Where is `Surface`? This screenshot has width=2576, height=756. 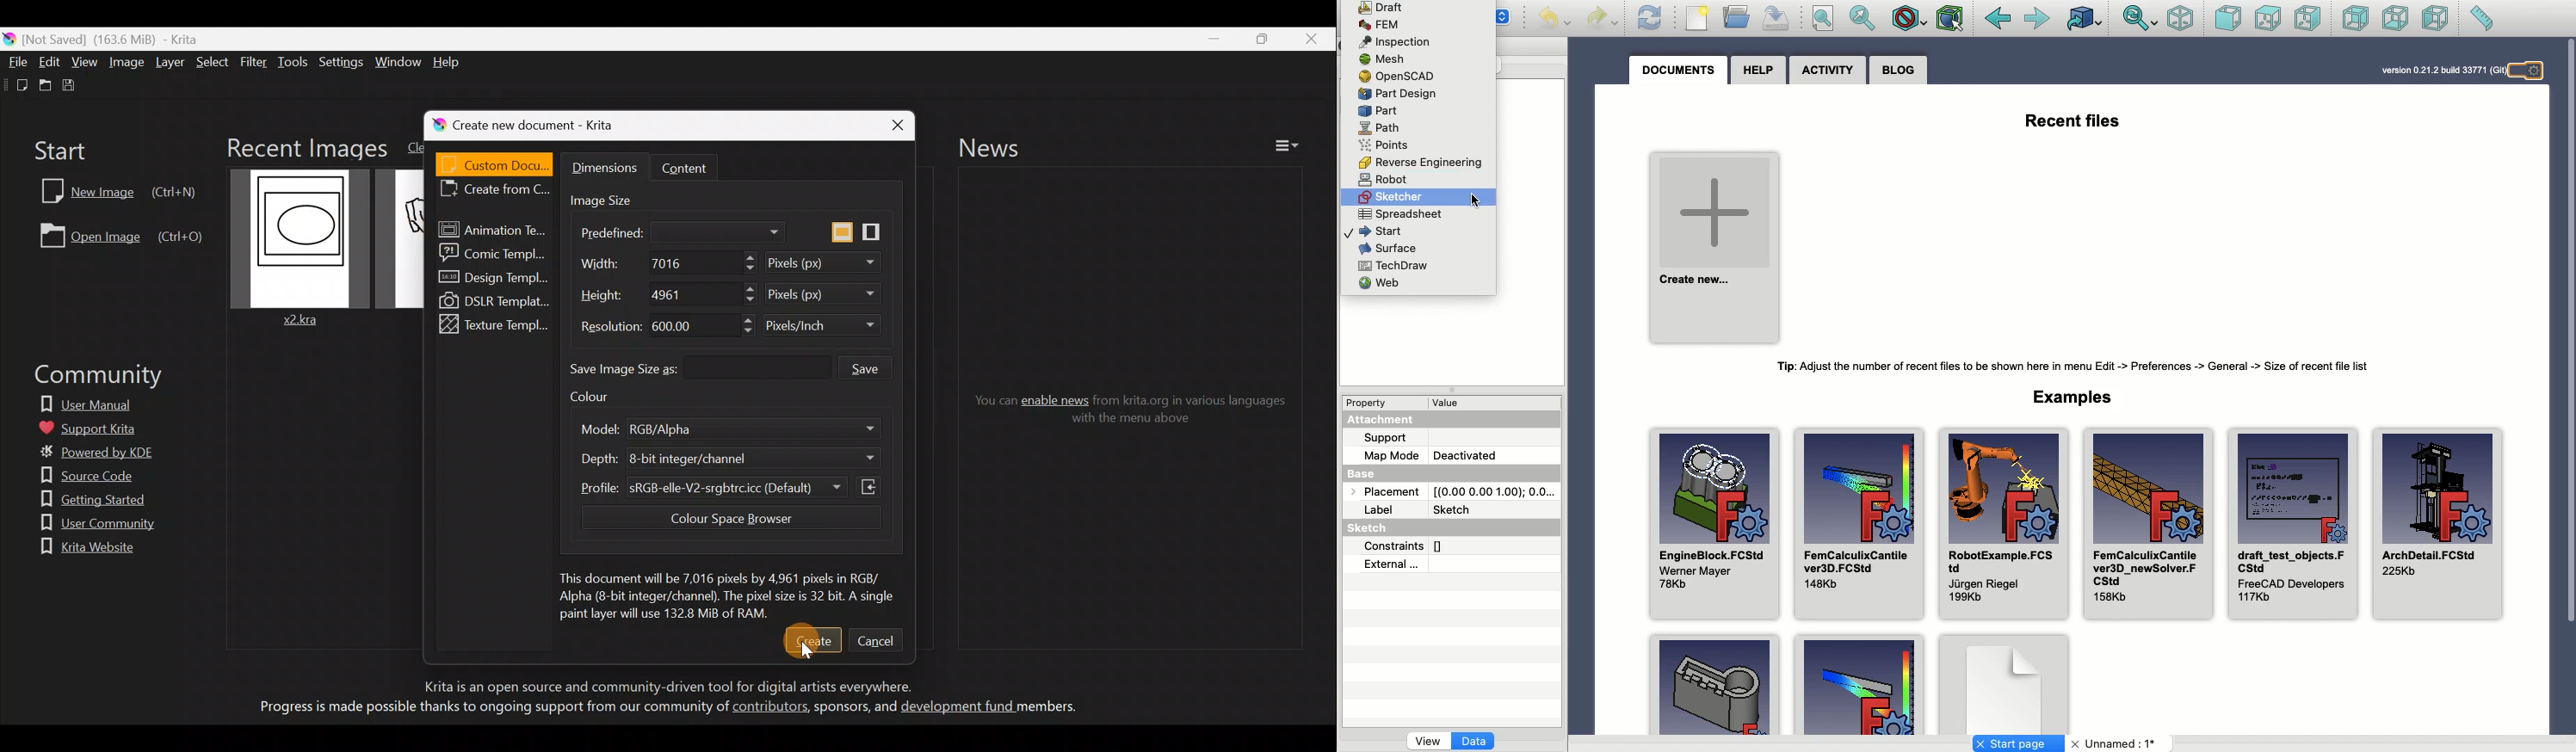
Surface is located at coordinates (1387, 249).